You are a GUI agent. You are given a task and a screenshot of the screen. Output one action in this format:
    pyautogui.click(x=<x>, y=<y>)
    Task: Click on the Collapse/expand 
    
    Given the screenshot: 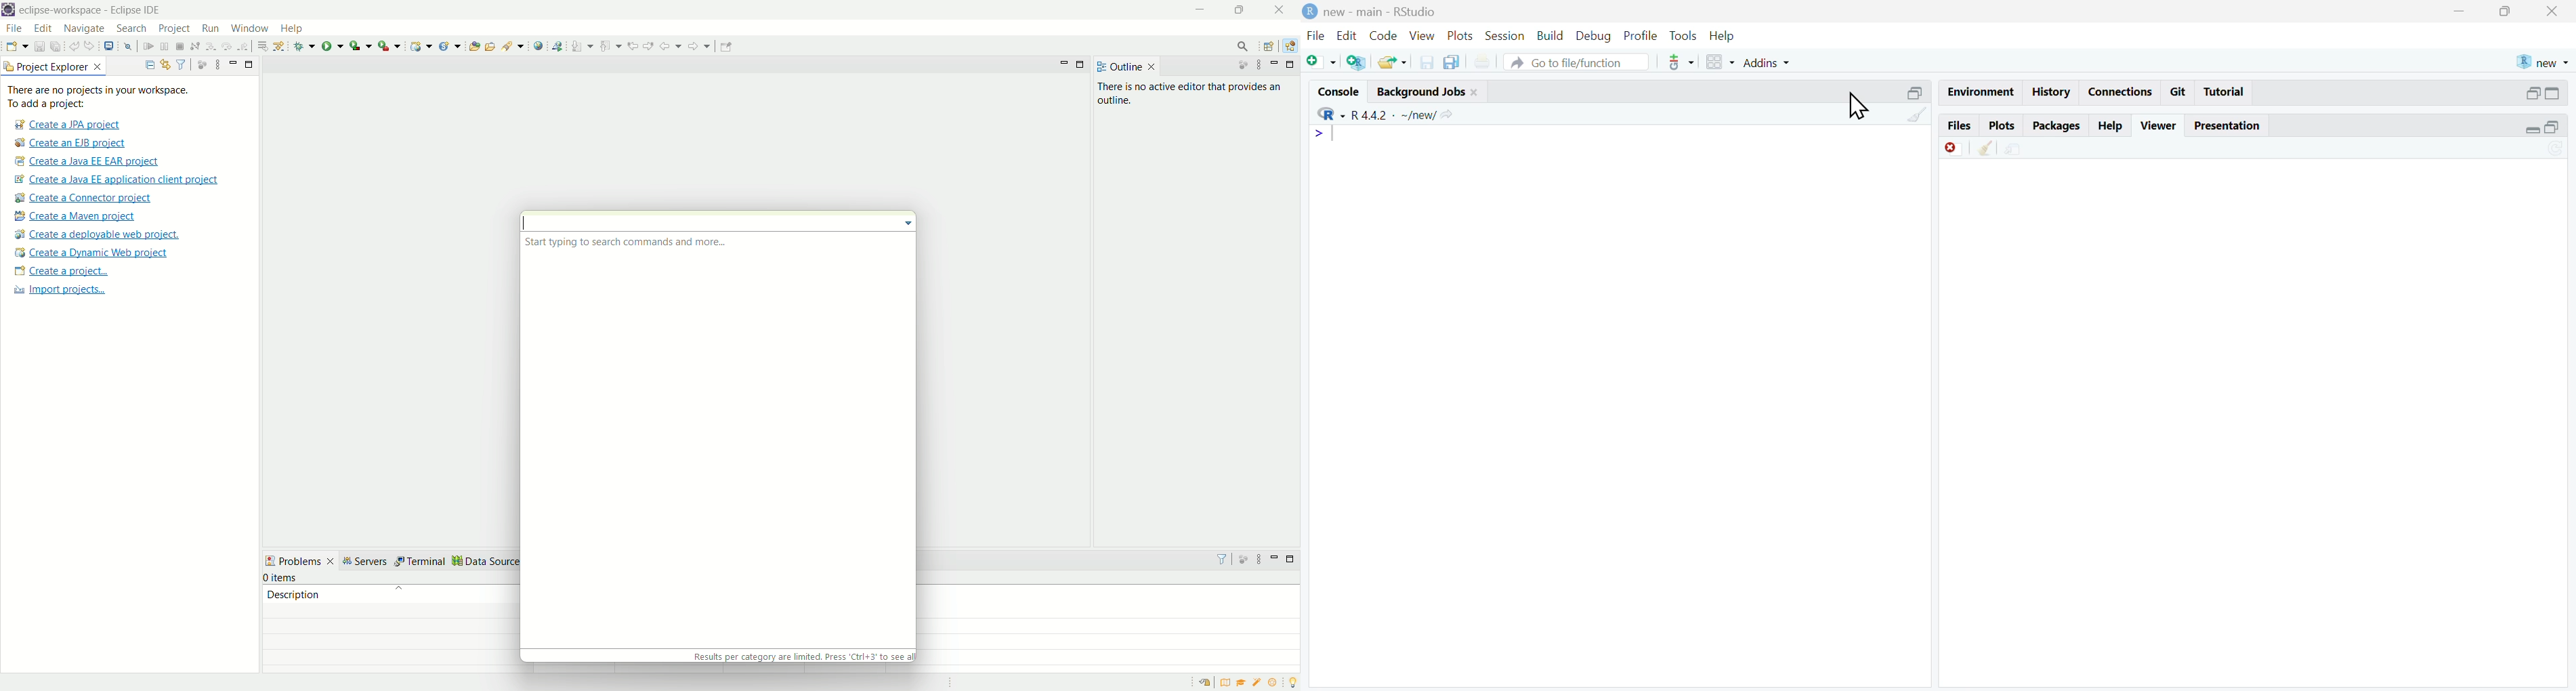 What is the action you would take?
    pyautogui.click(x=2532, y=130)
    